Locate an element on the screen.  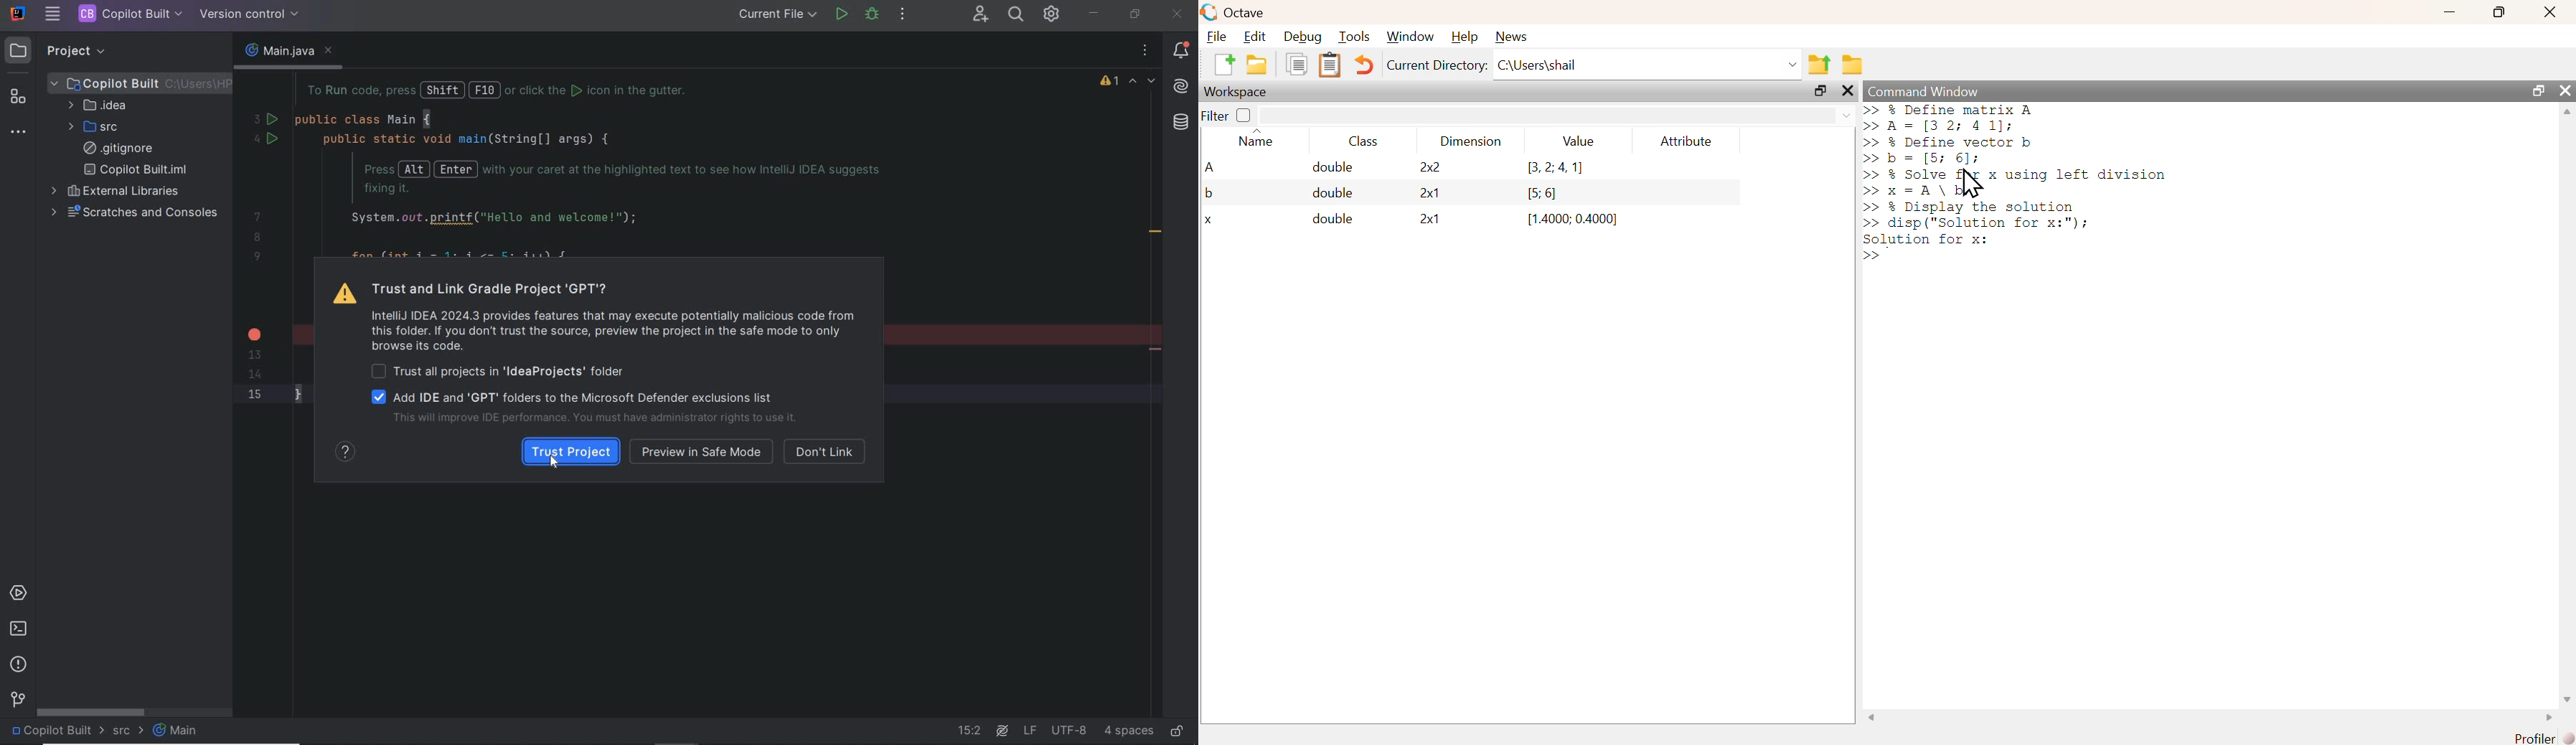
2x1 is located at coordinates (1421, 193).